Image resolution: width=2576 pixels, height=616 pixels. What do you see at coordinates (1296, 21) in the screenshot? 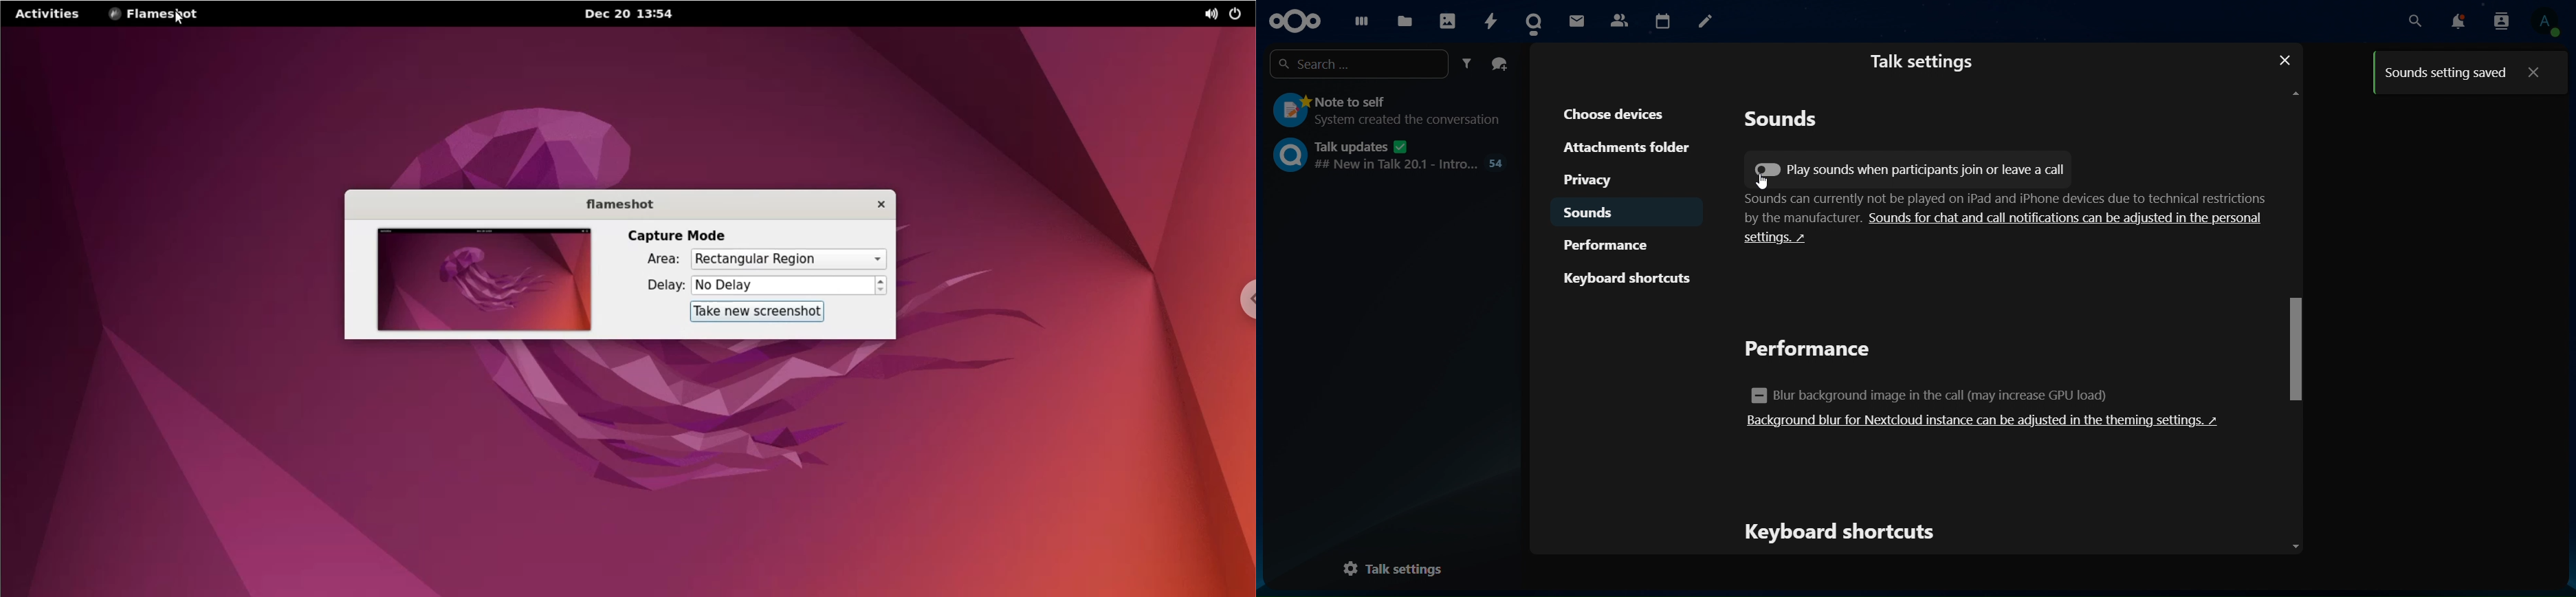
I see `logo` at bounding box center [1296, 21].